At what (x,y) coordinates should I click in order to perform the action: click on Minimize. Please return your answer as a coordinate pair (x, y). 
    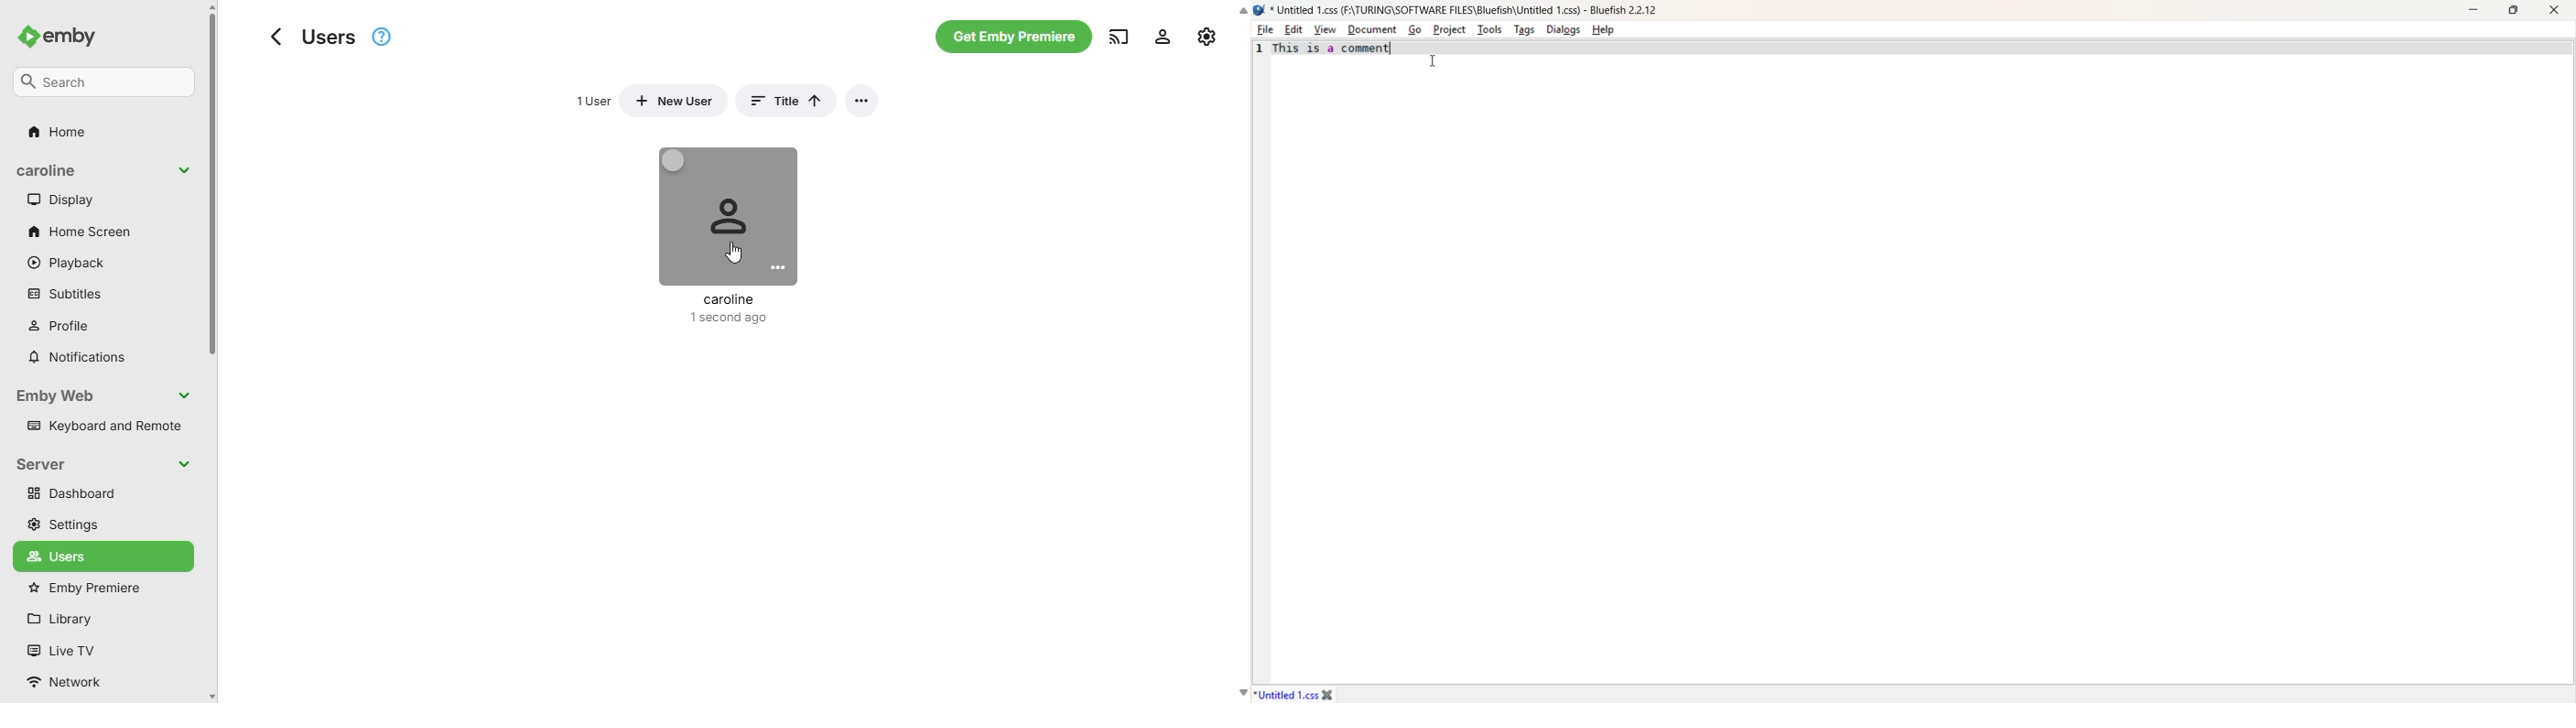
    Looking at the image, I should click on (2475, 11).